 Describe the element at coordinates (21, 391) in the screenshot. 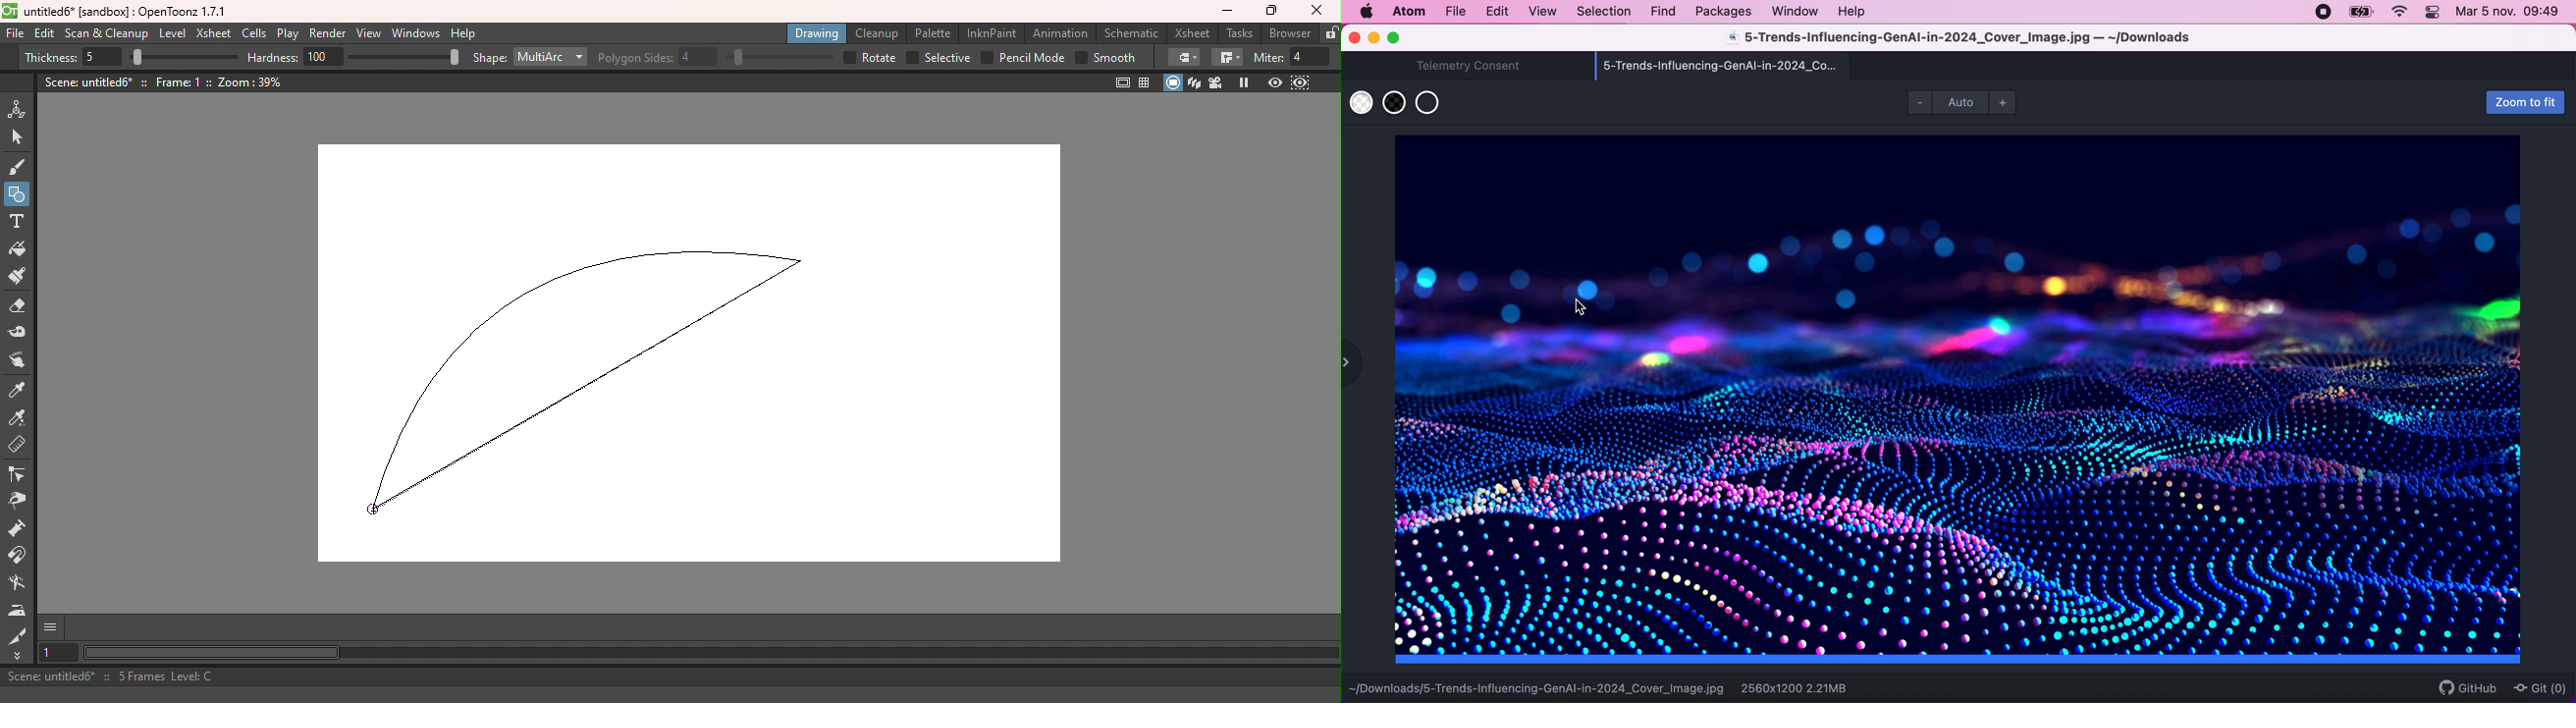

I see `Style picker tool` at that location.